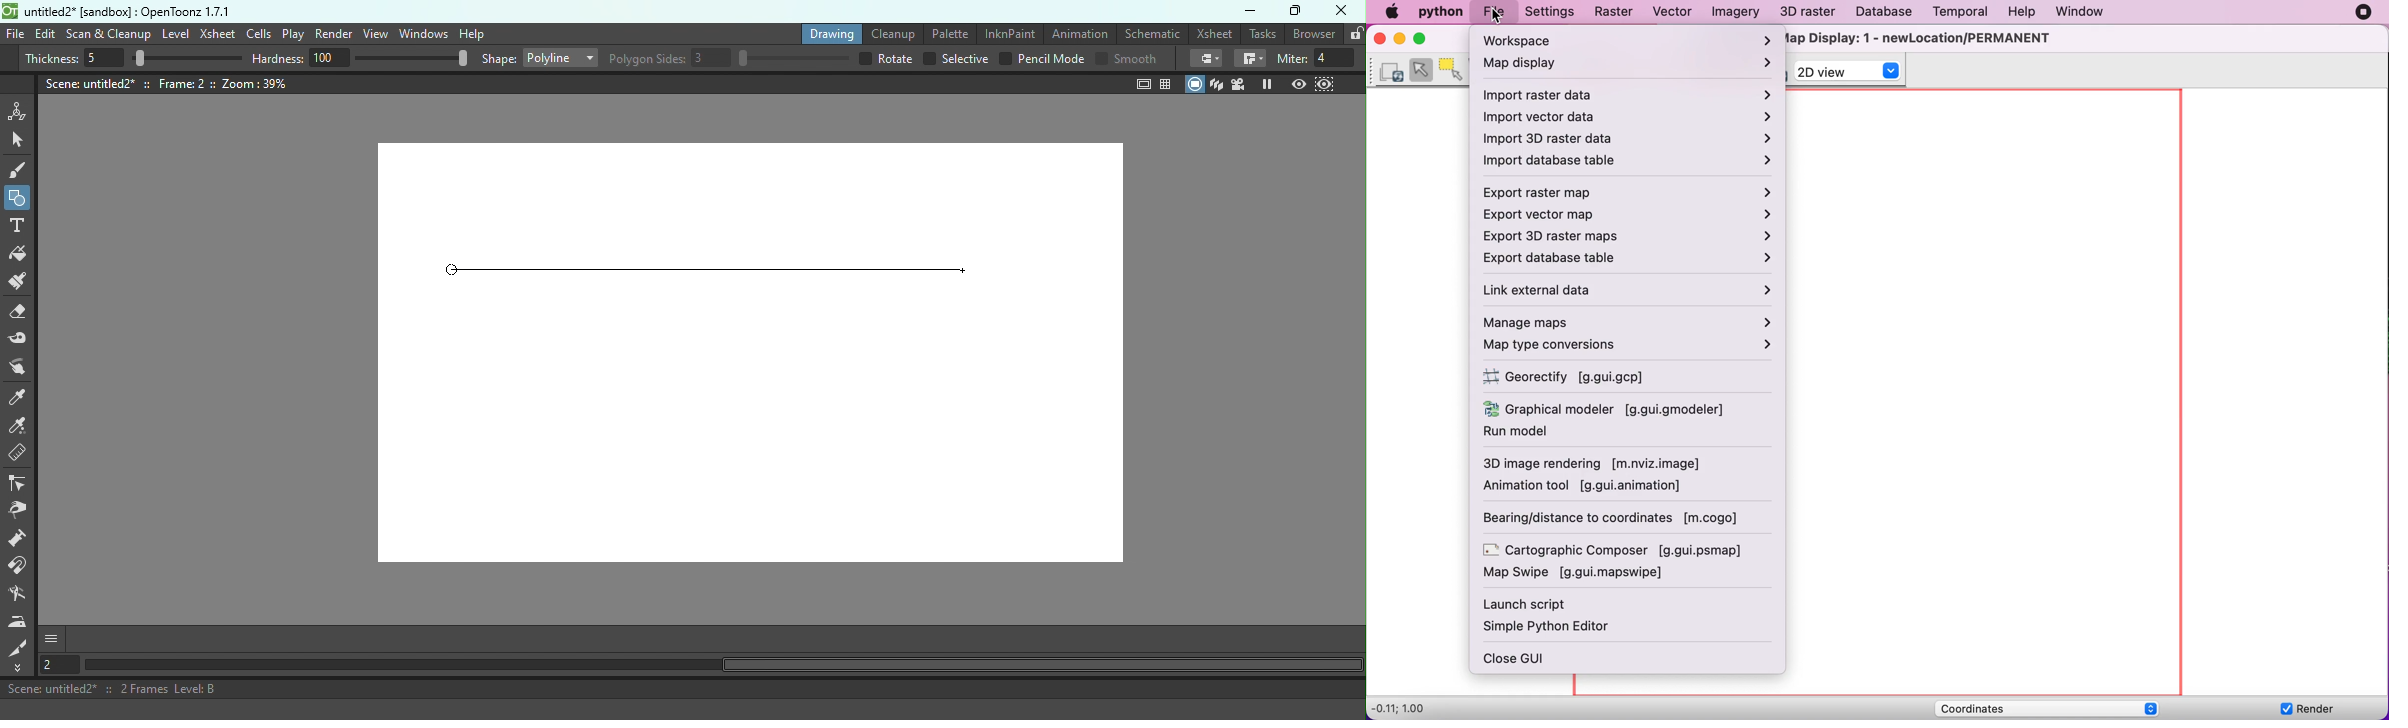  What do you see at coordinates (21, 428) in the screenshot?
I see `RGB picker tool` at bounding box center [21, 428].